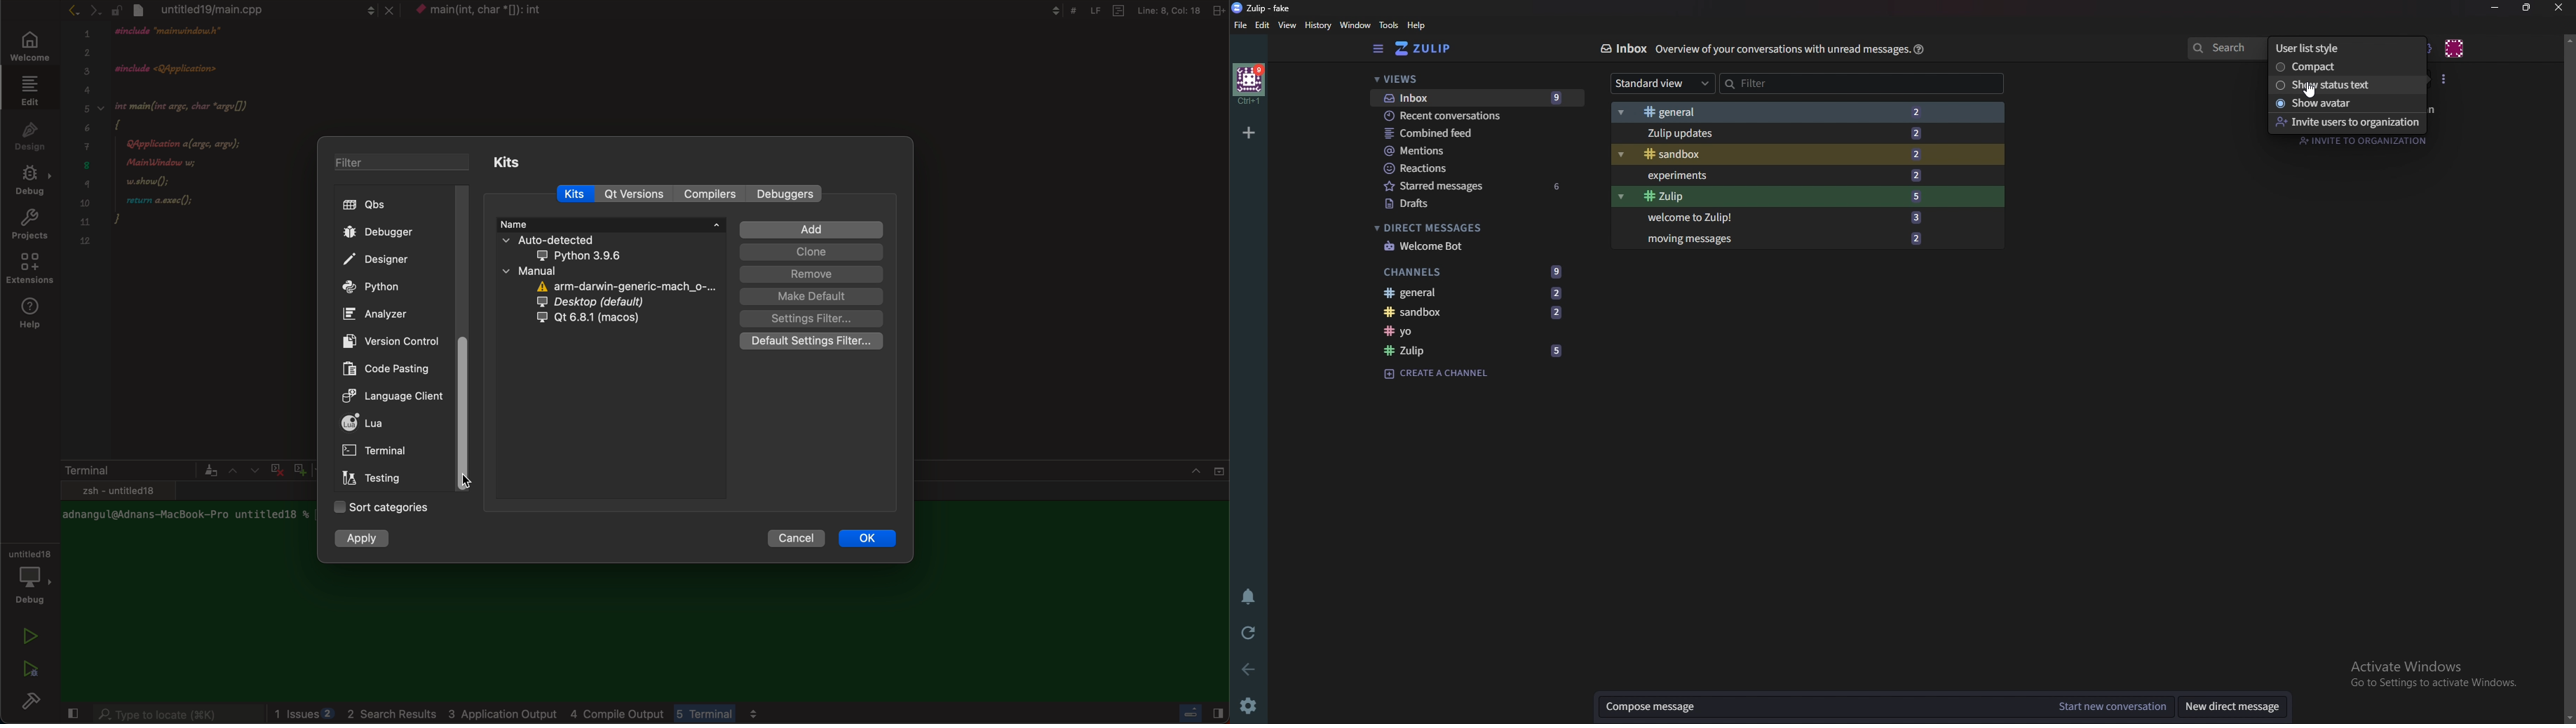  What do you see at coordinates (2113, 706) in the screenshot?
I see `Start new conversation` at bounding box center [2113, 706].